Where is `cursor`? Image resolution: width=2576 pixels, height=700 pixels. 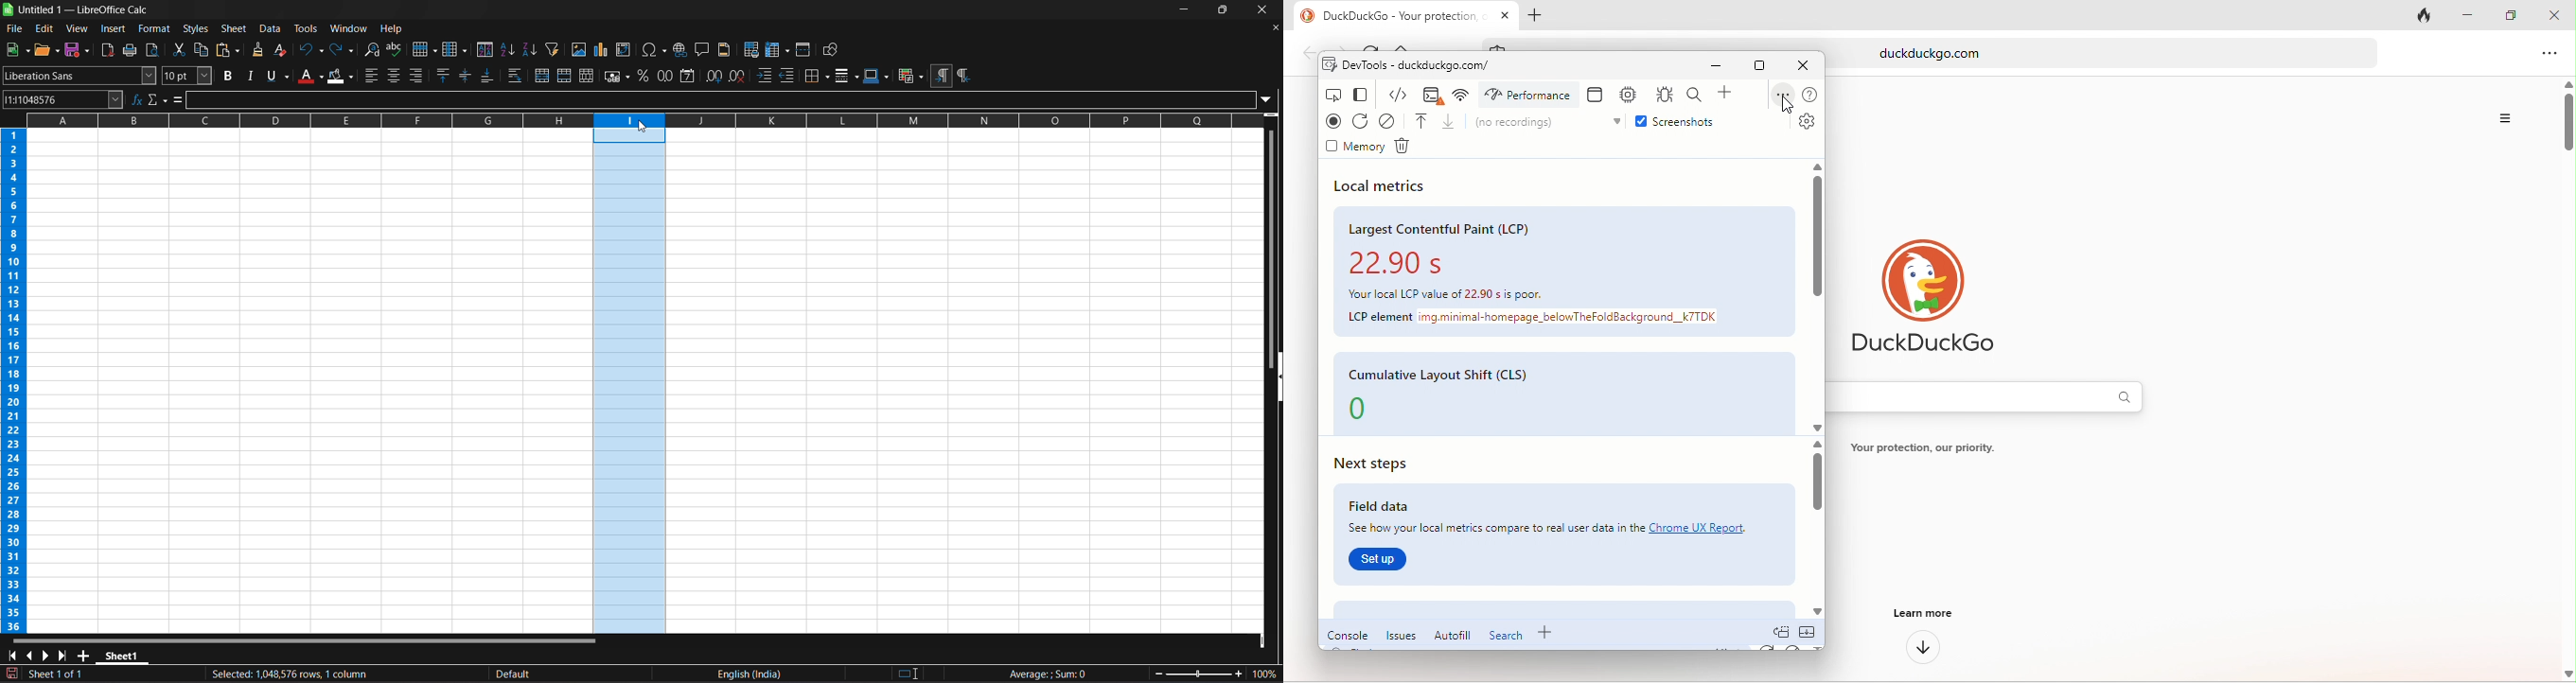 cursor is located at coordinates (647, 128).